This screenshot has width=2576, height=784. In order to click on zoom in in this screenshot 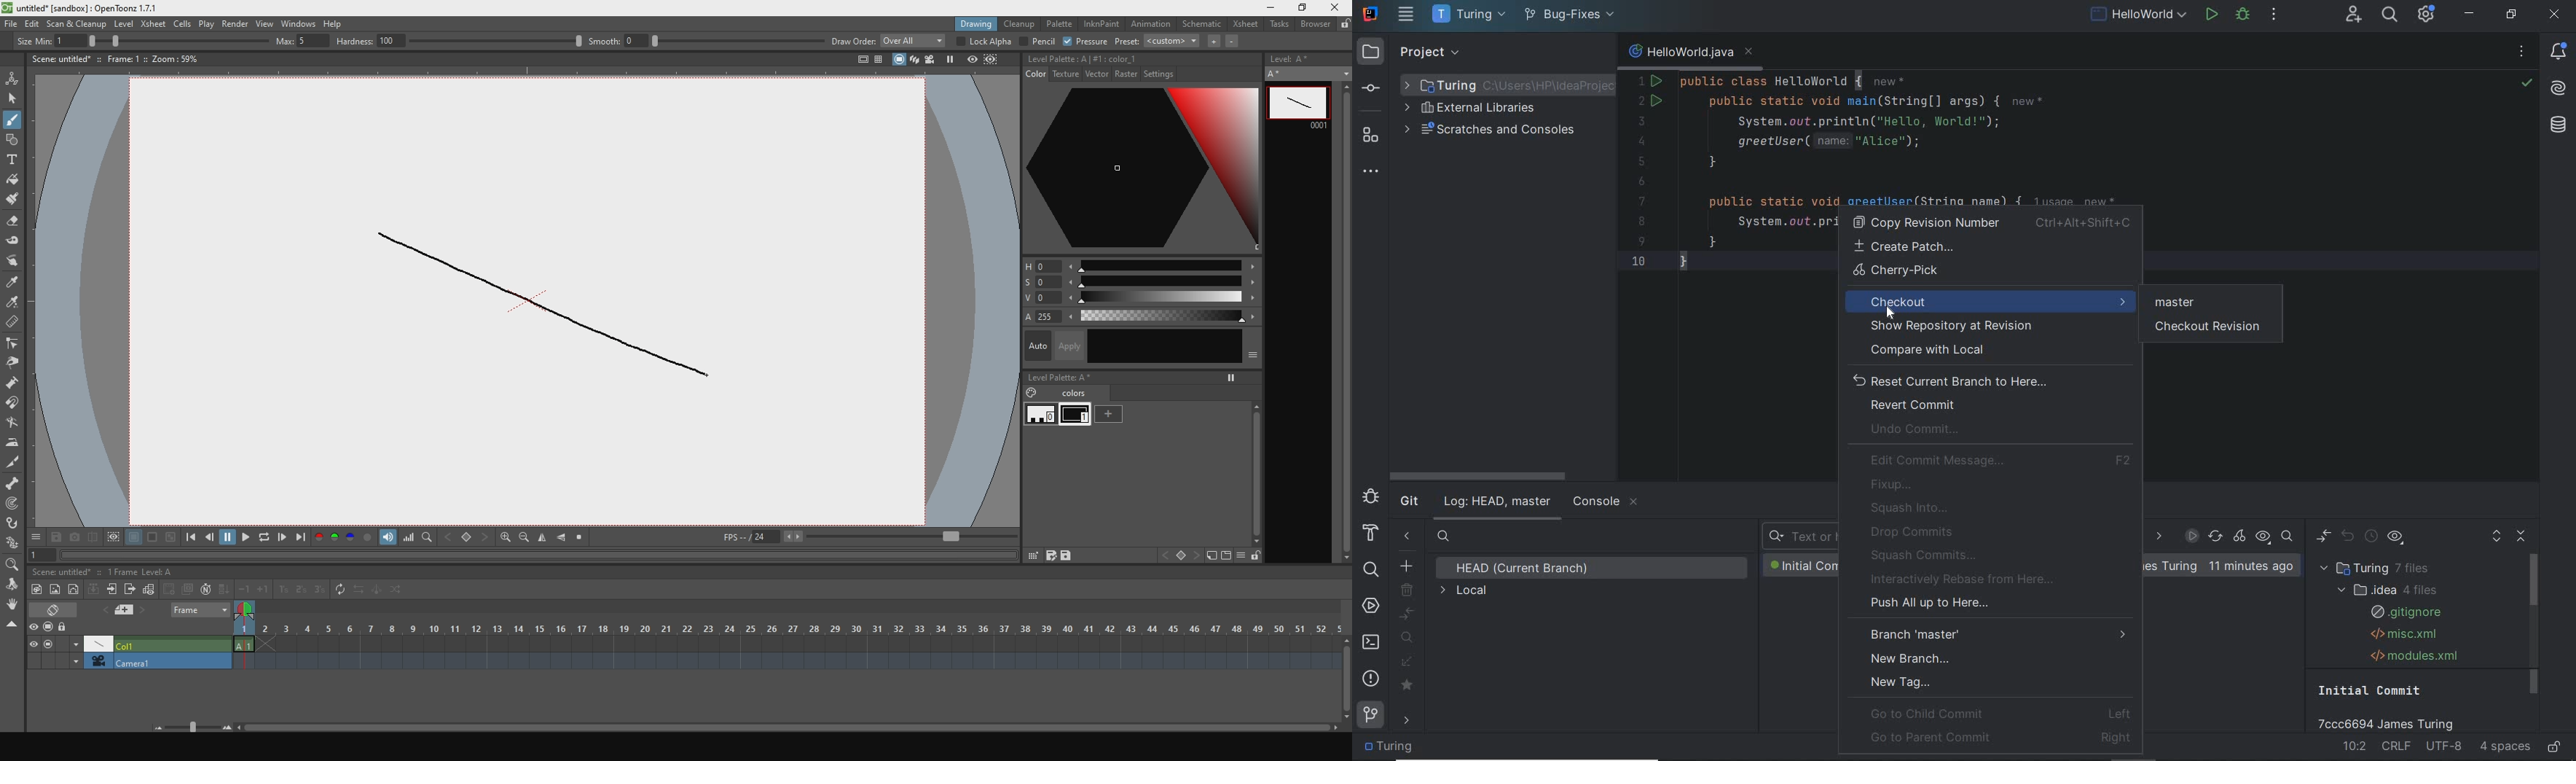, I will do `click(506, 538)`.